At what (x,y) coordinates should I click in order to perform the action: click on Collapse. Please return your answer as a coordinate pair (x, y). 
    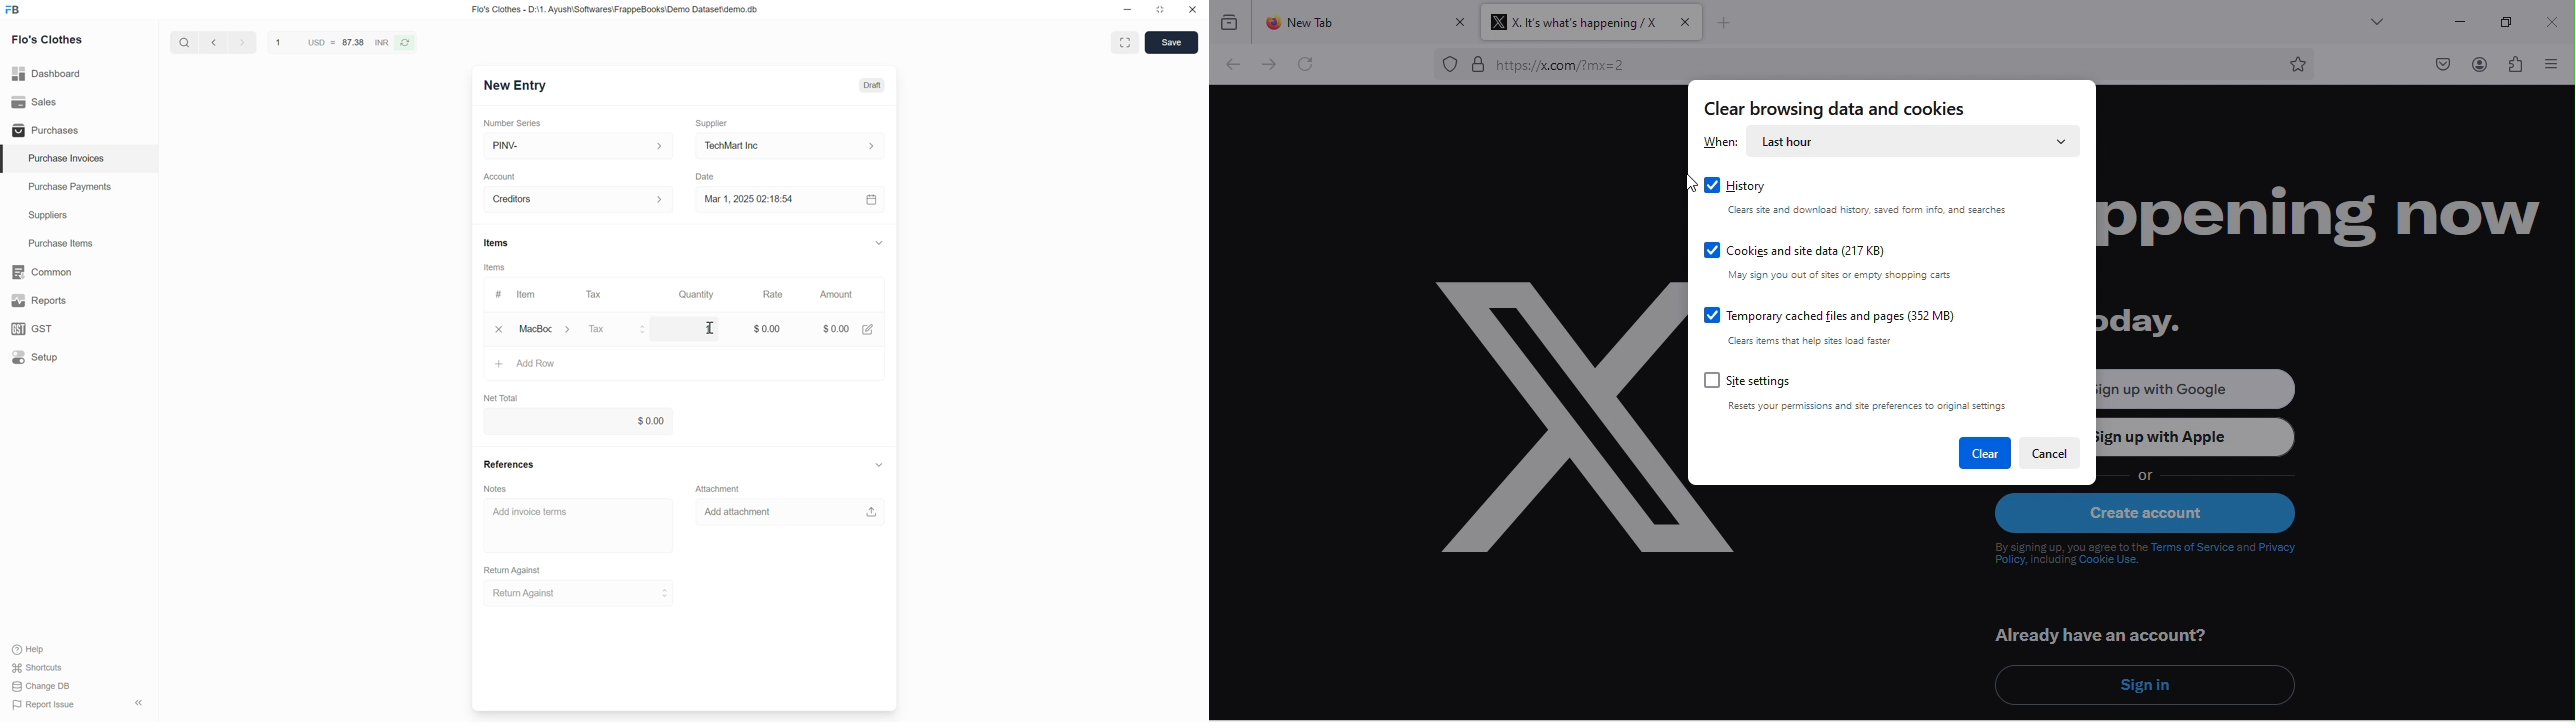
    Looking at the image, I should click on (880, 464).